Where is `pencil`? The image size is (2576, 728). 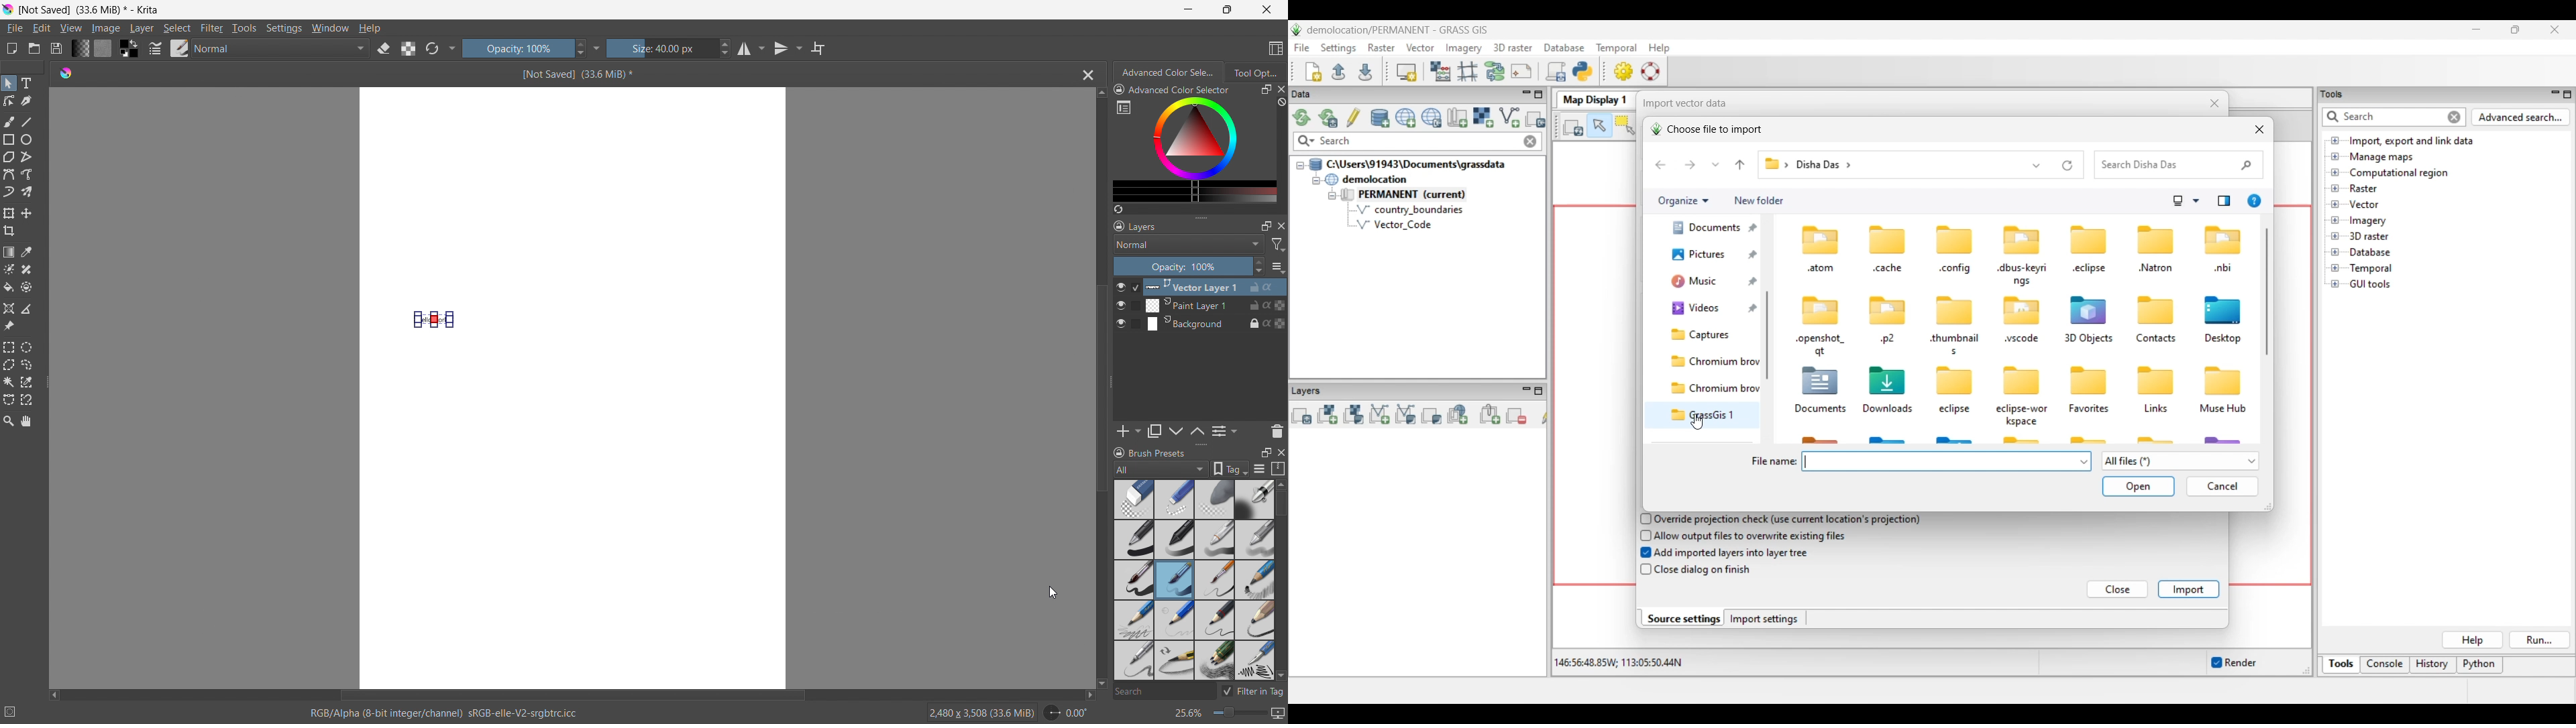 pencil is located at coordinates (1133, 619).